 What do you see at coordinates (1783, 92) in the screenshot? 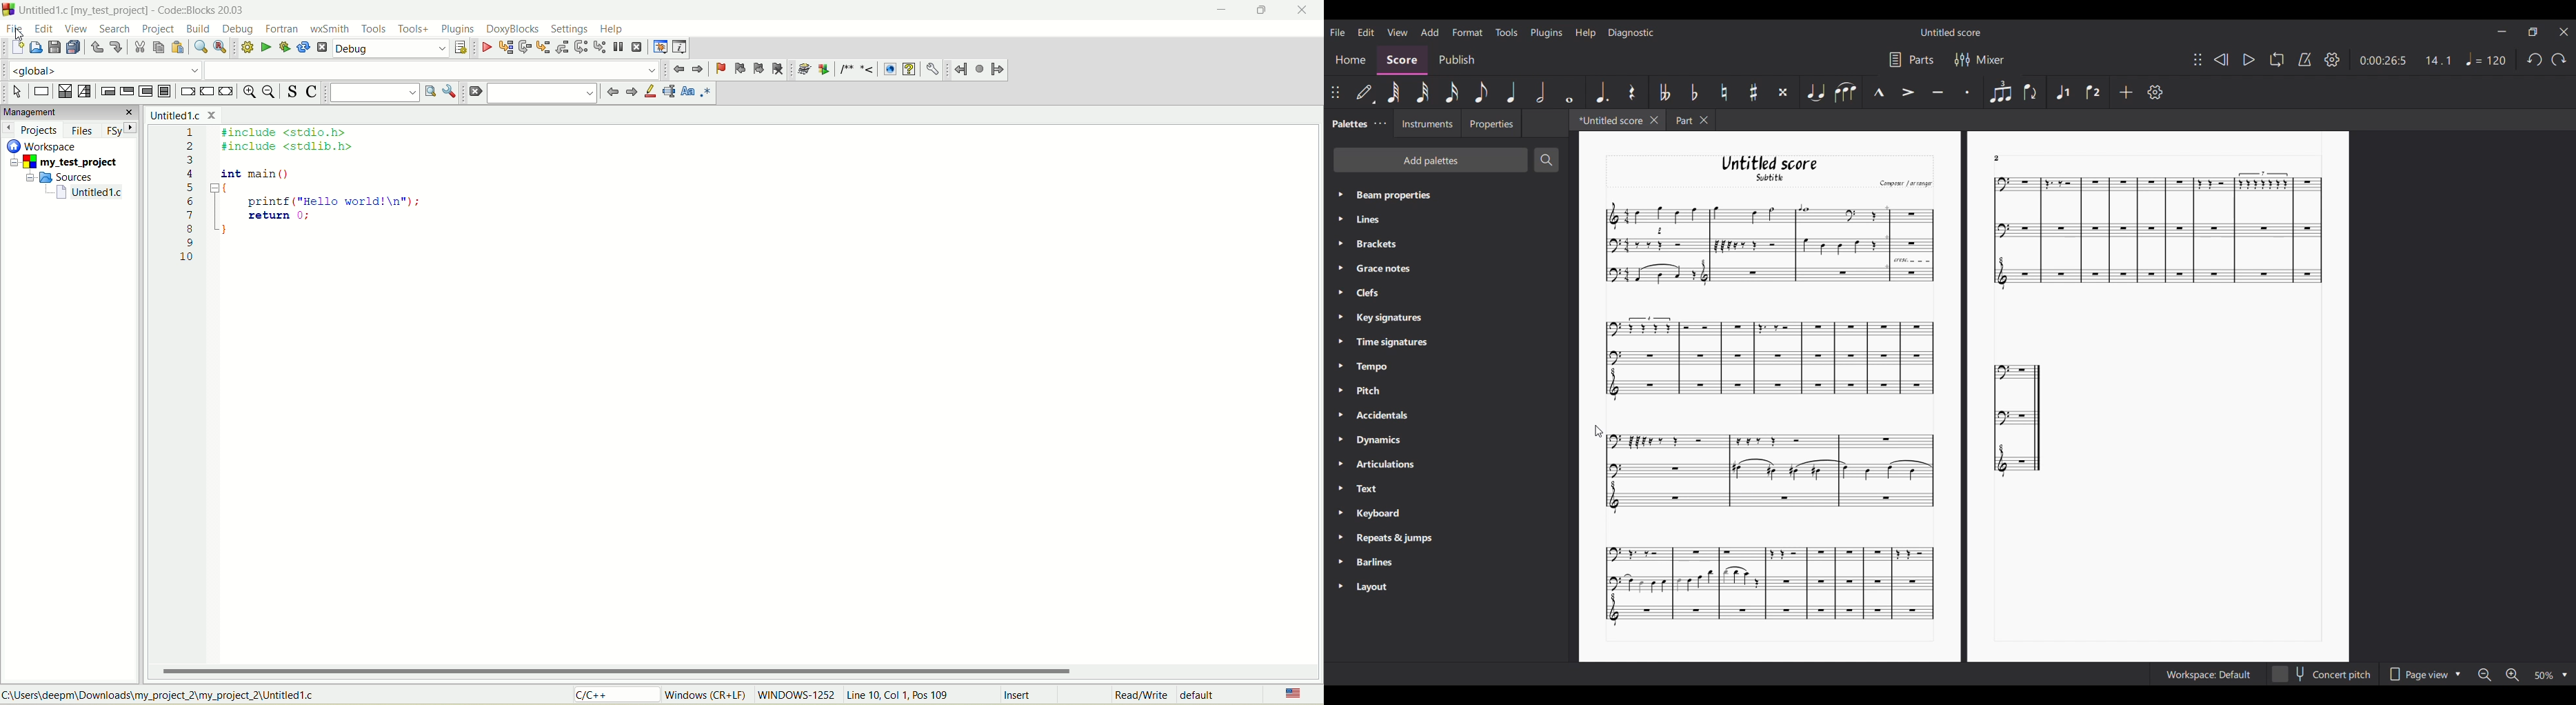
I see `Toggle double sharp` at bounding box center [1783, 92].